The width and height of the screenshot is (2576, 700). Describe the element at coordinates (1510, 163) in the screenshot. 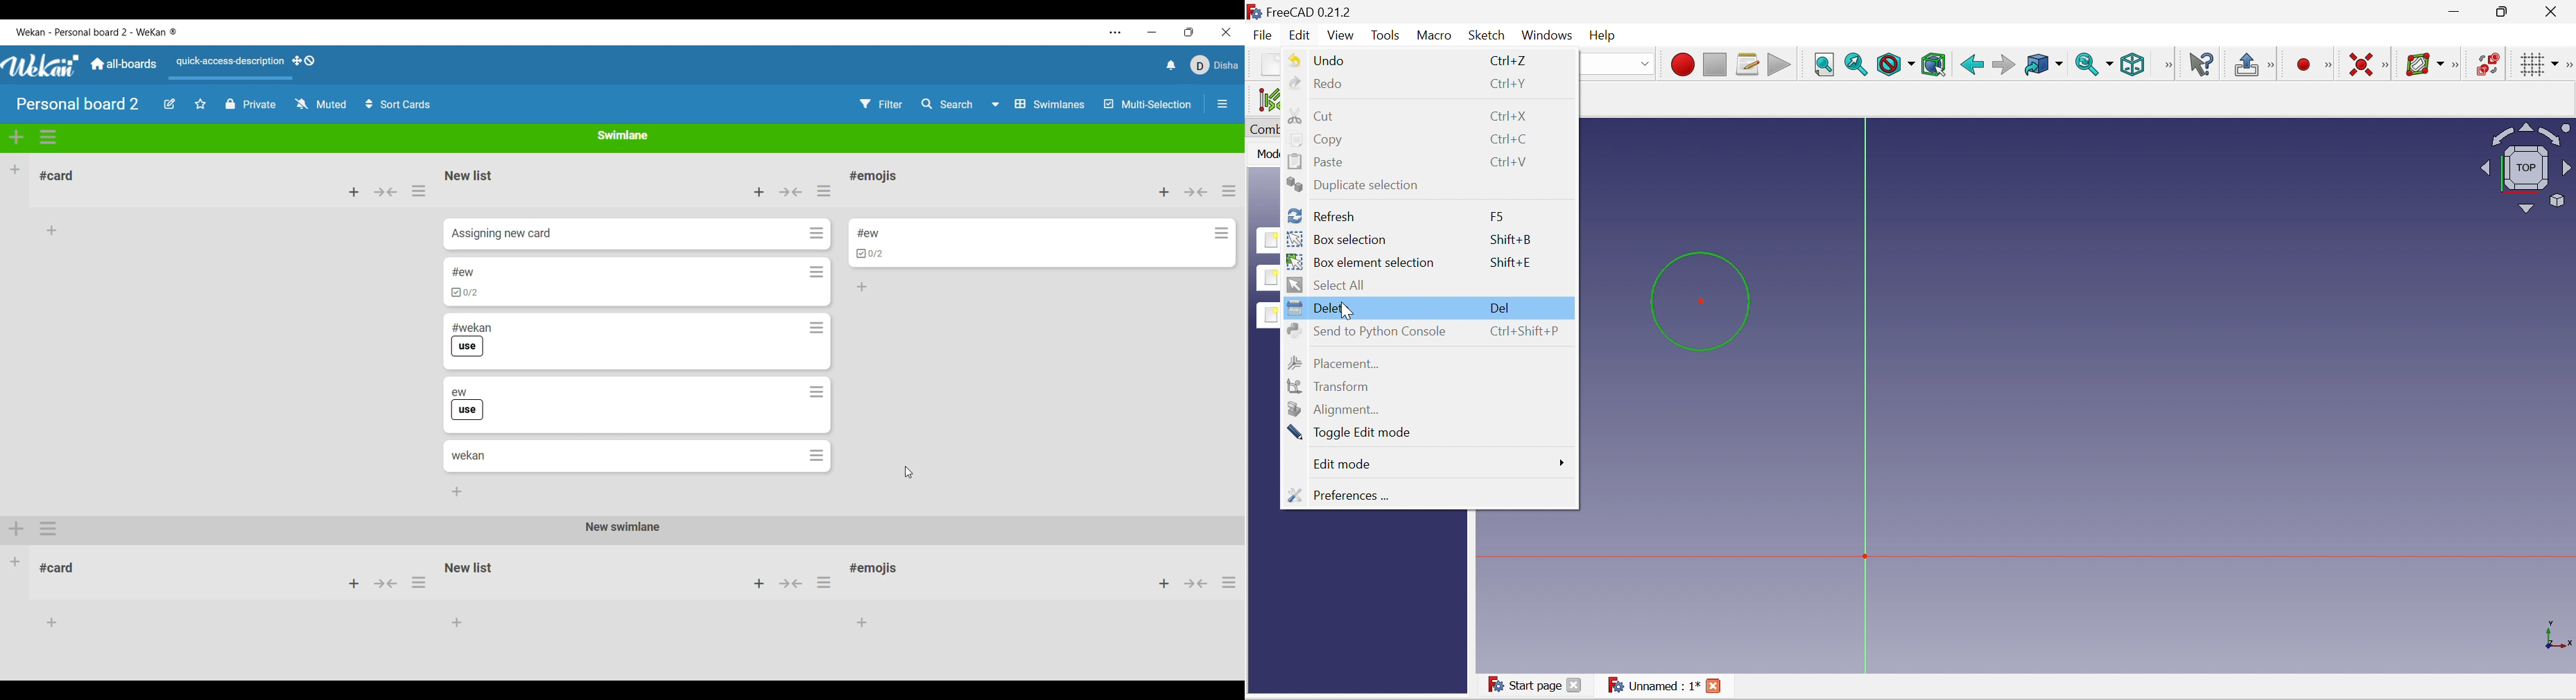

I see `Ctrl+V` at that location.